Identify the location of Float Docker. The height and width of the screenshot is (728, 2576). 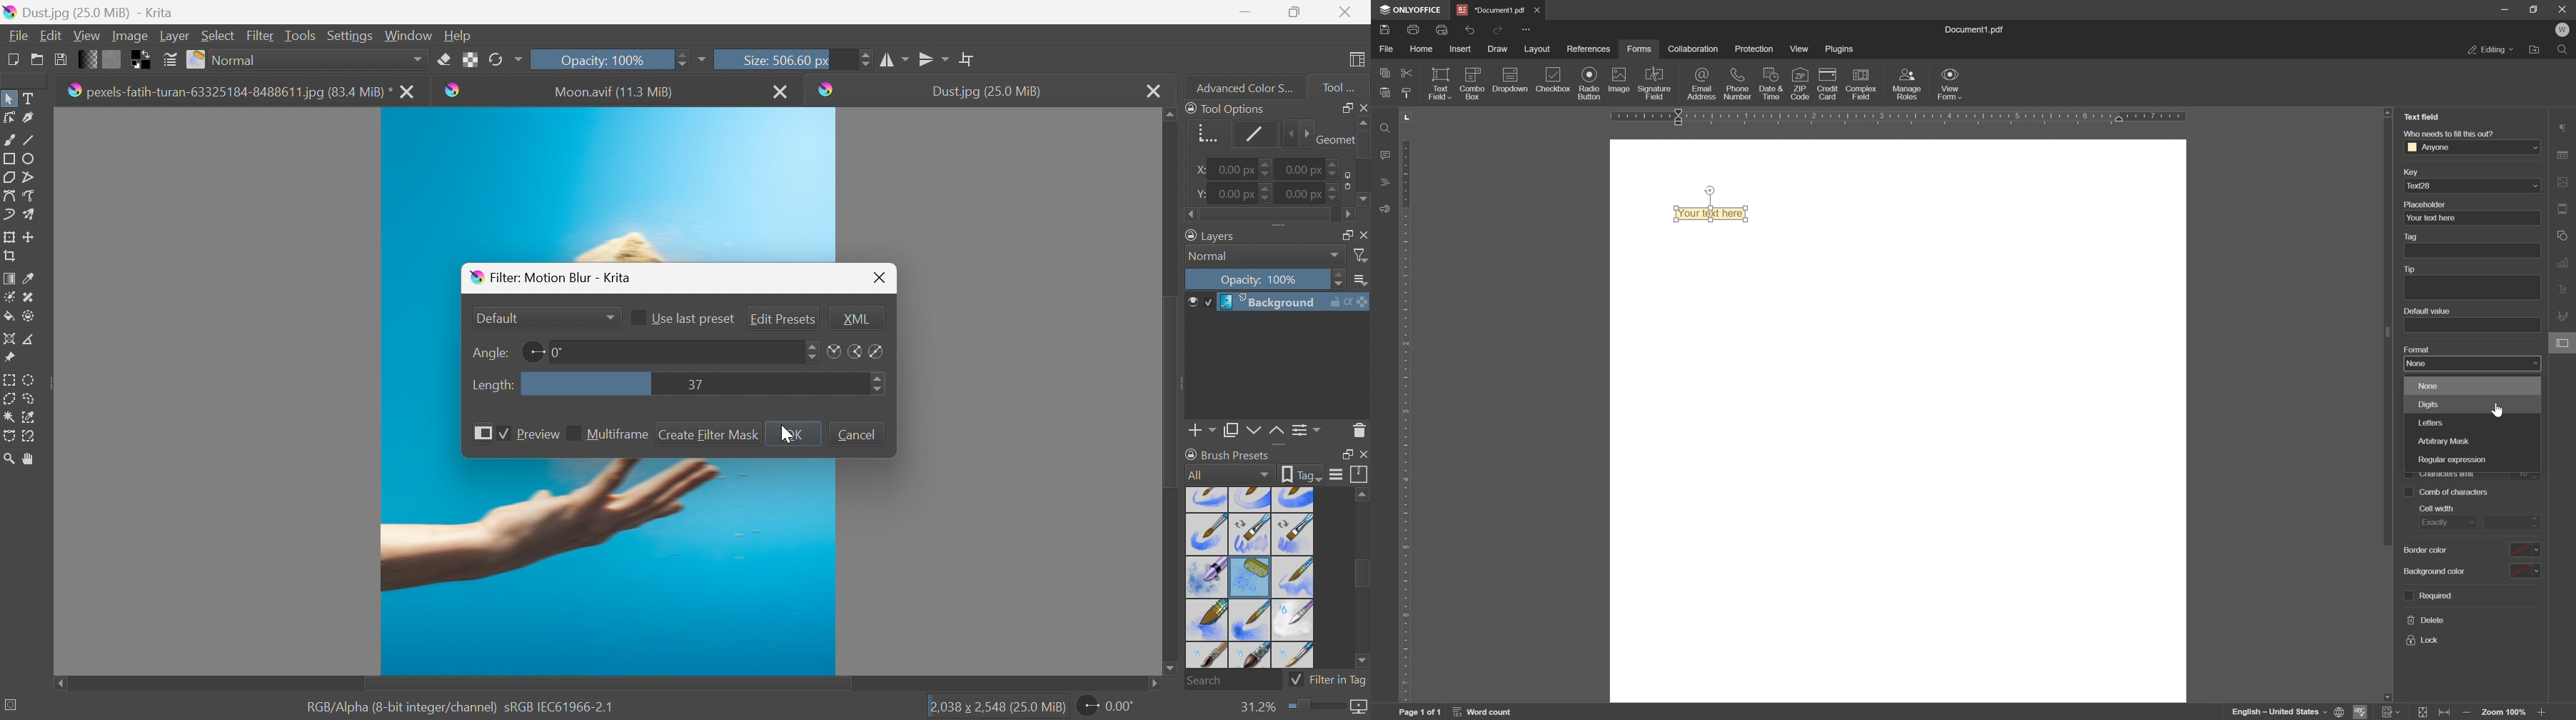
(1344, 455).